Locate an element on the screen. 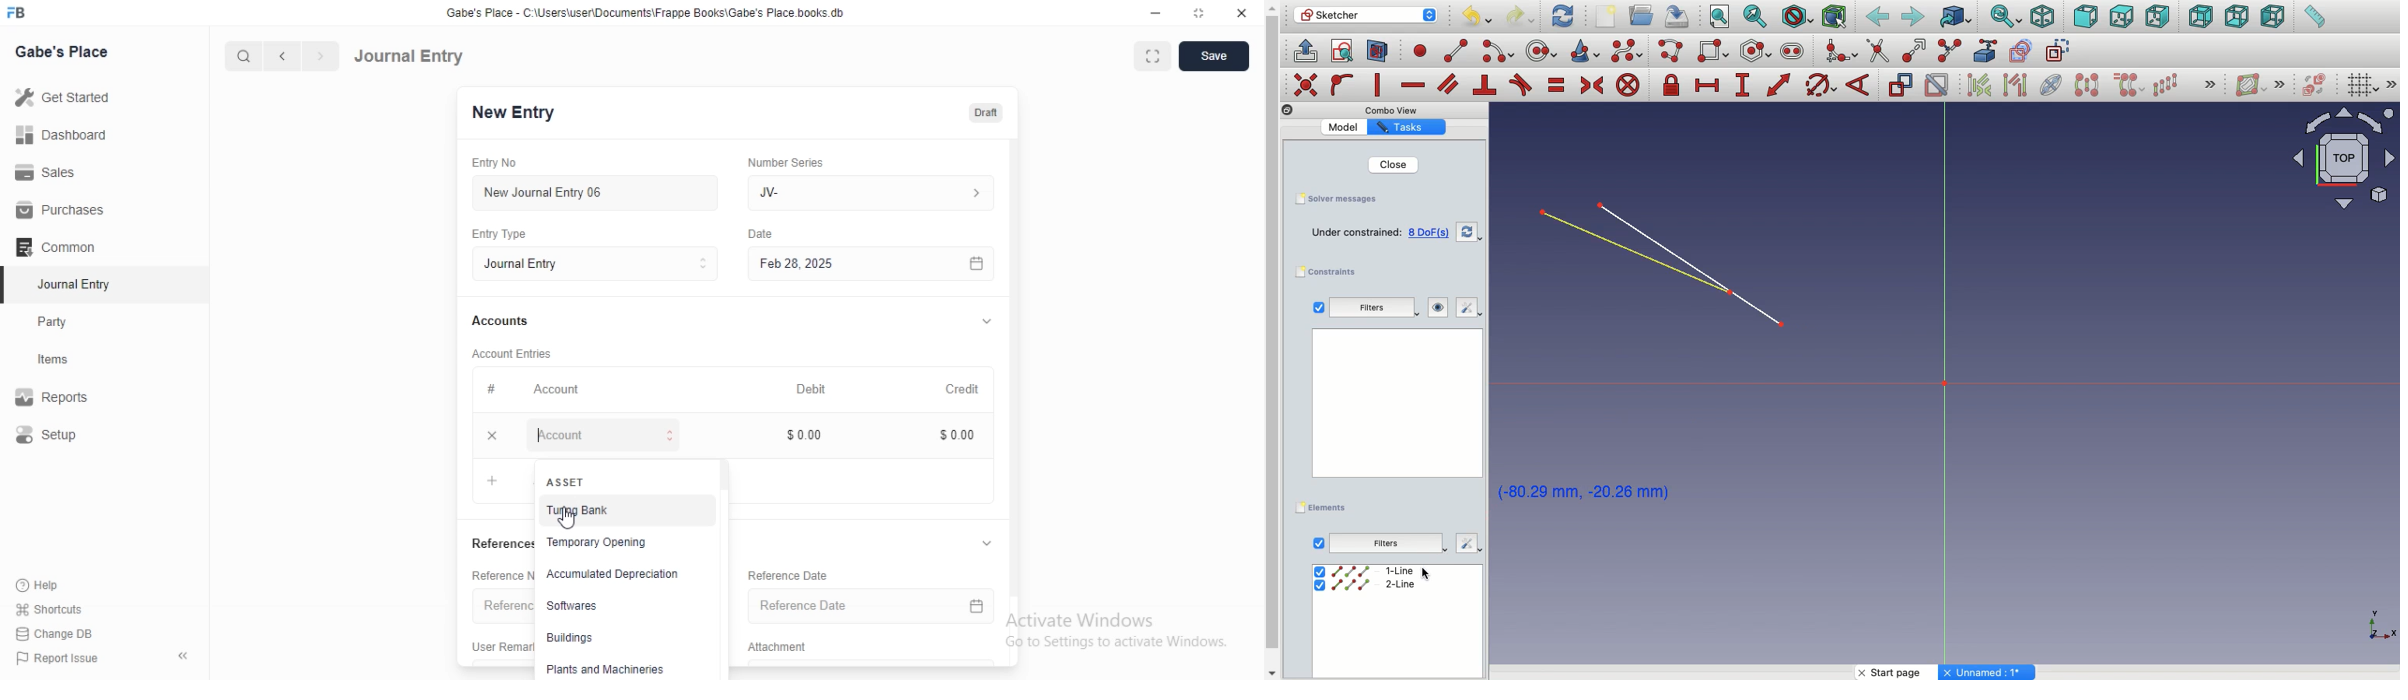  Constrain parallel is located at coordinates (1448, 84).